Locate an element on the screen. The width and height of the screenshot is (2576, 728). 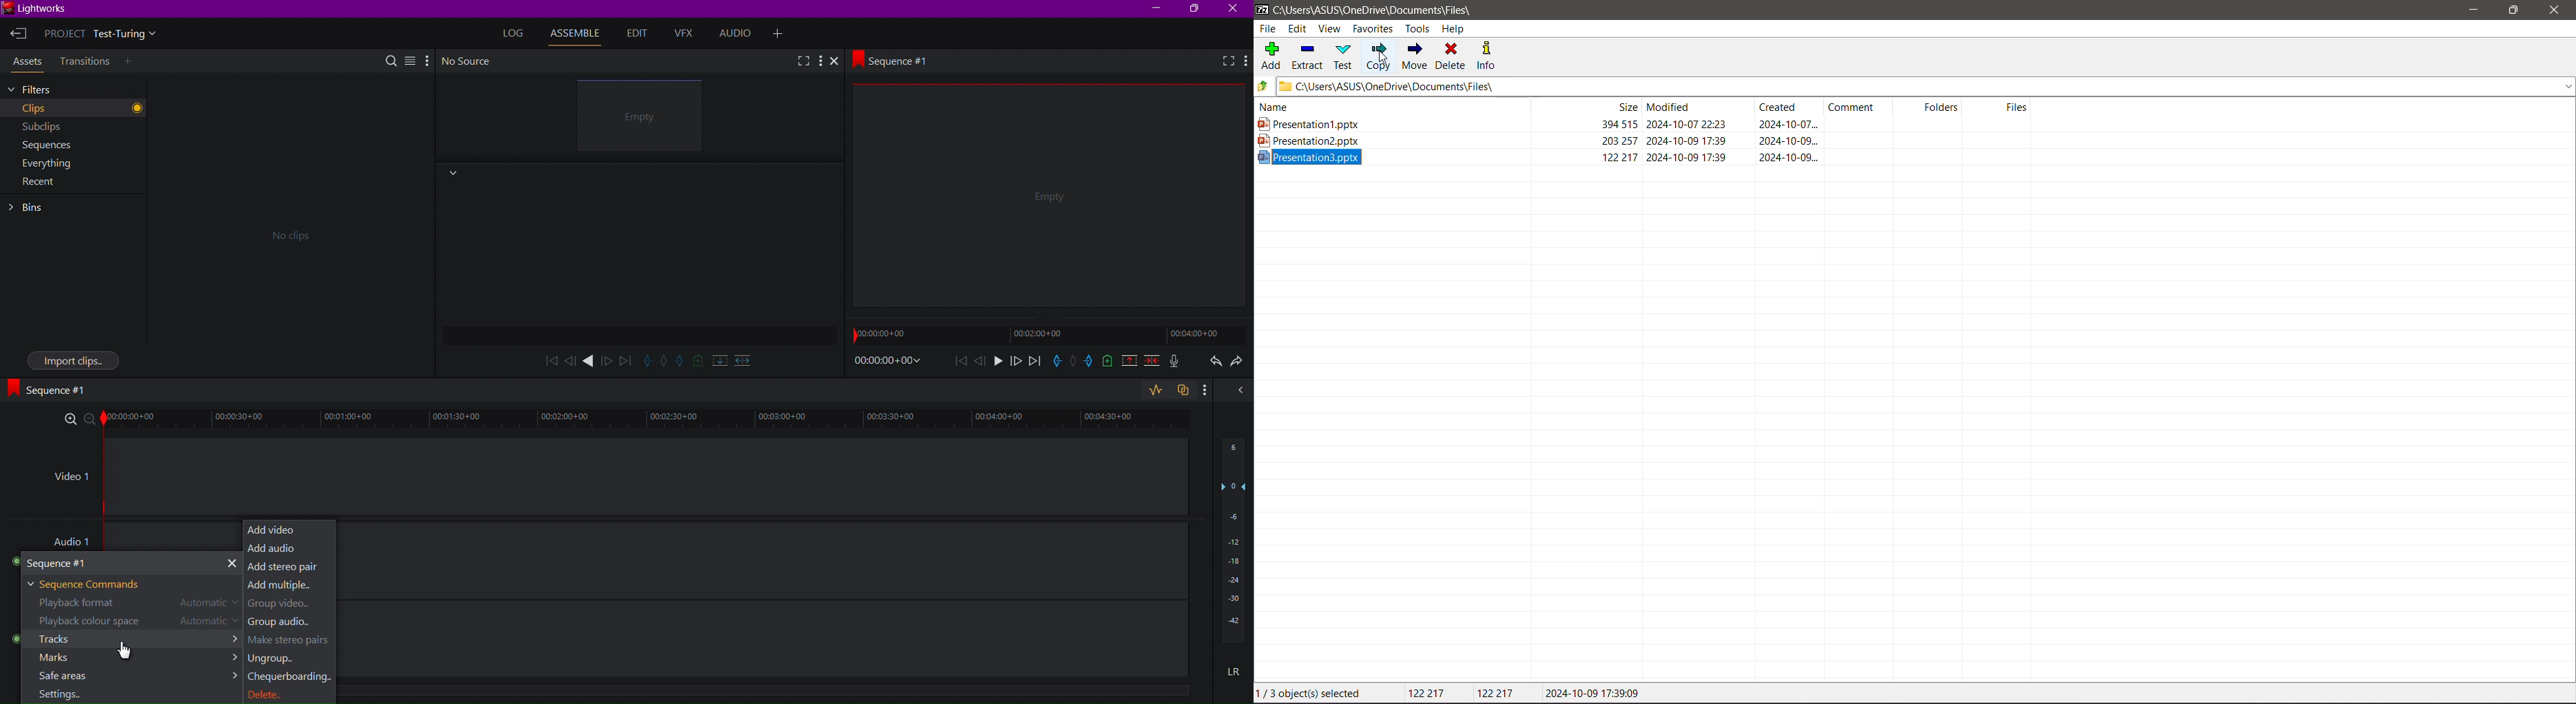
LR is located at coordinates (1231, 675).